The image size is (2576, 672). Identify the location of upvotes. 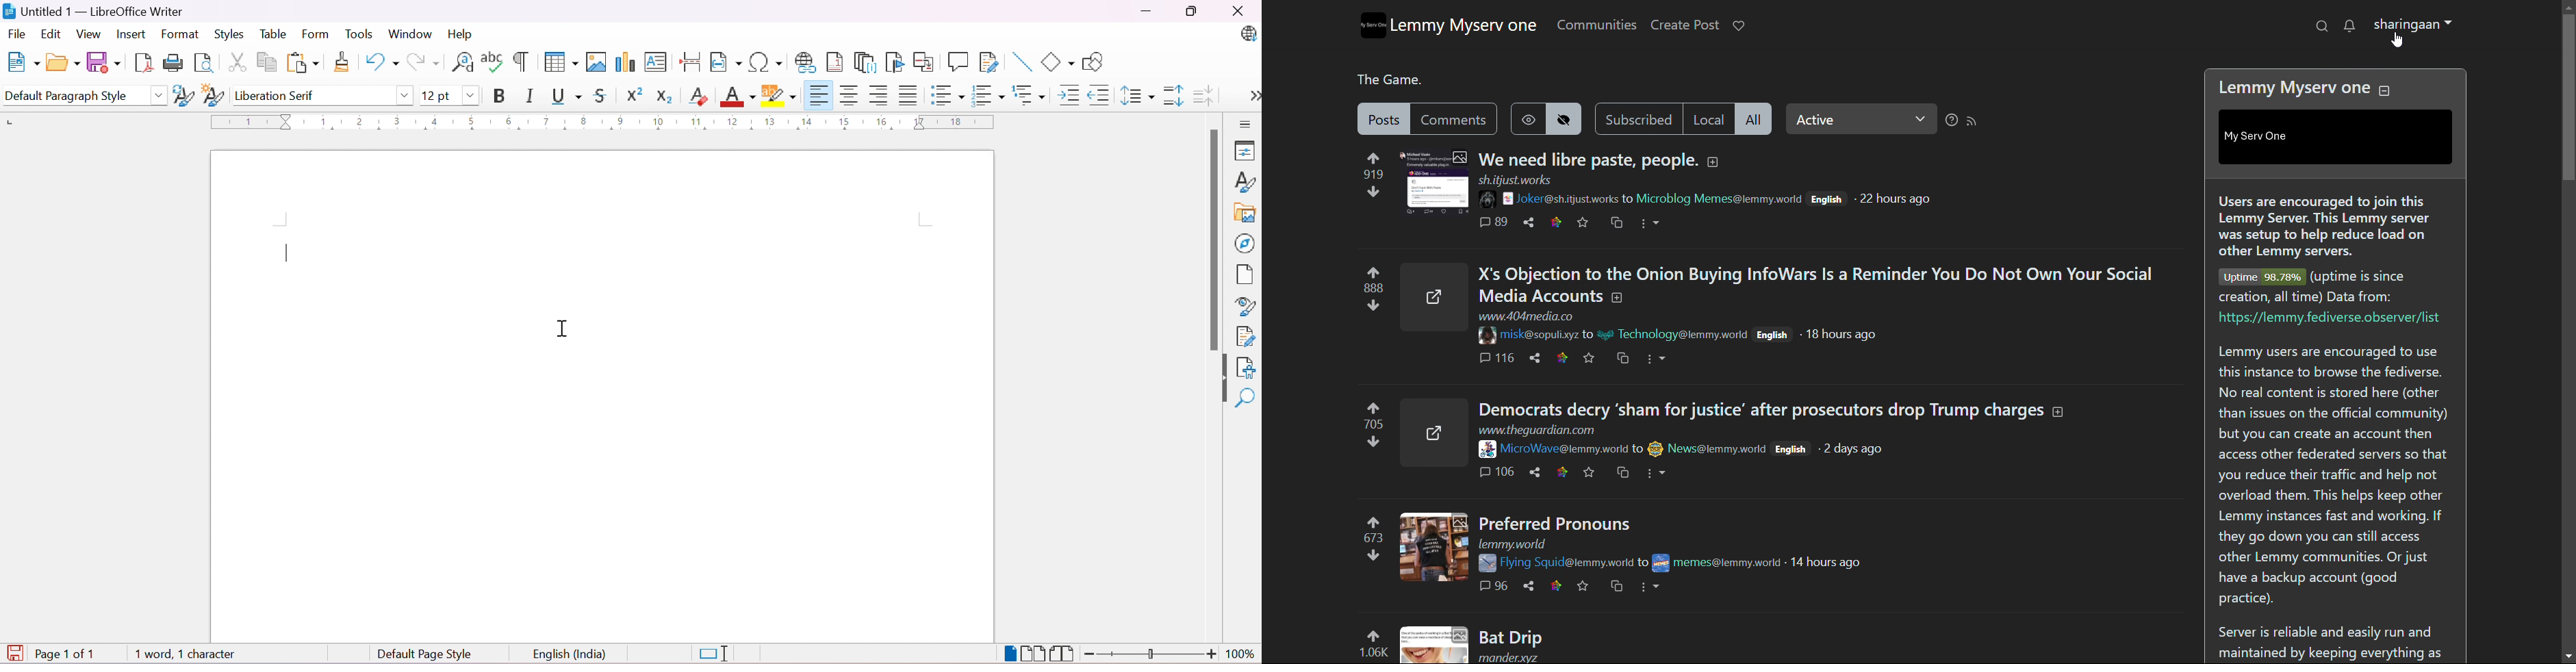
(1376, 407).